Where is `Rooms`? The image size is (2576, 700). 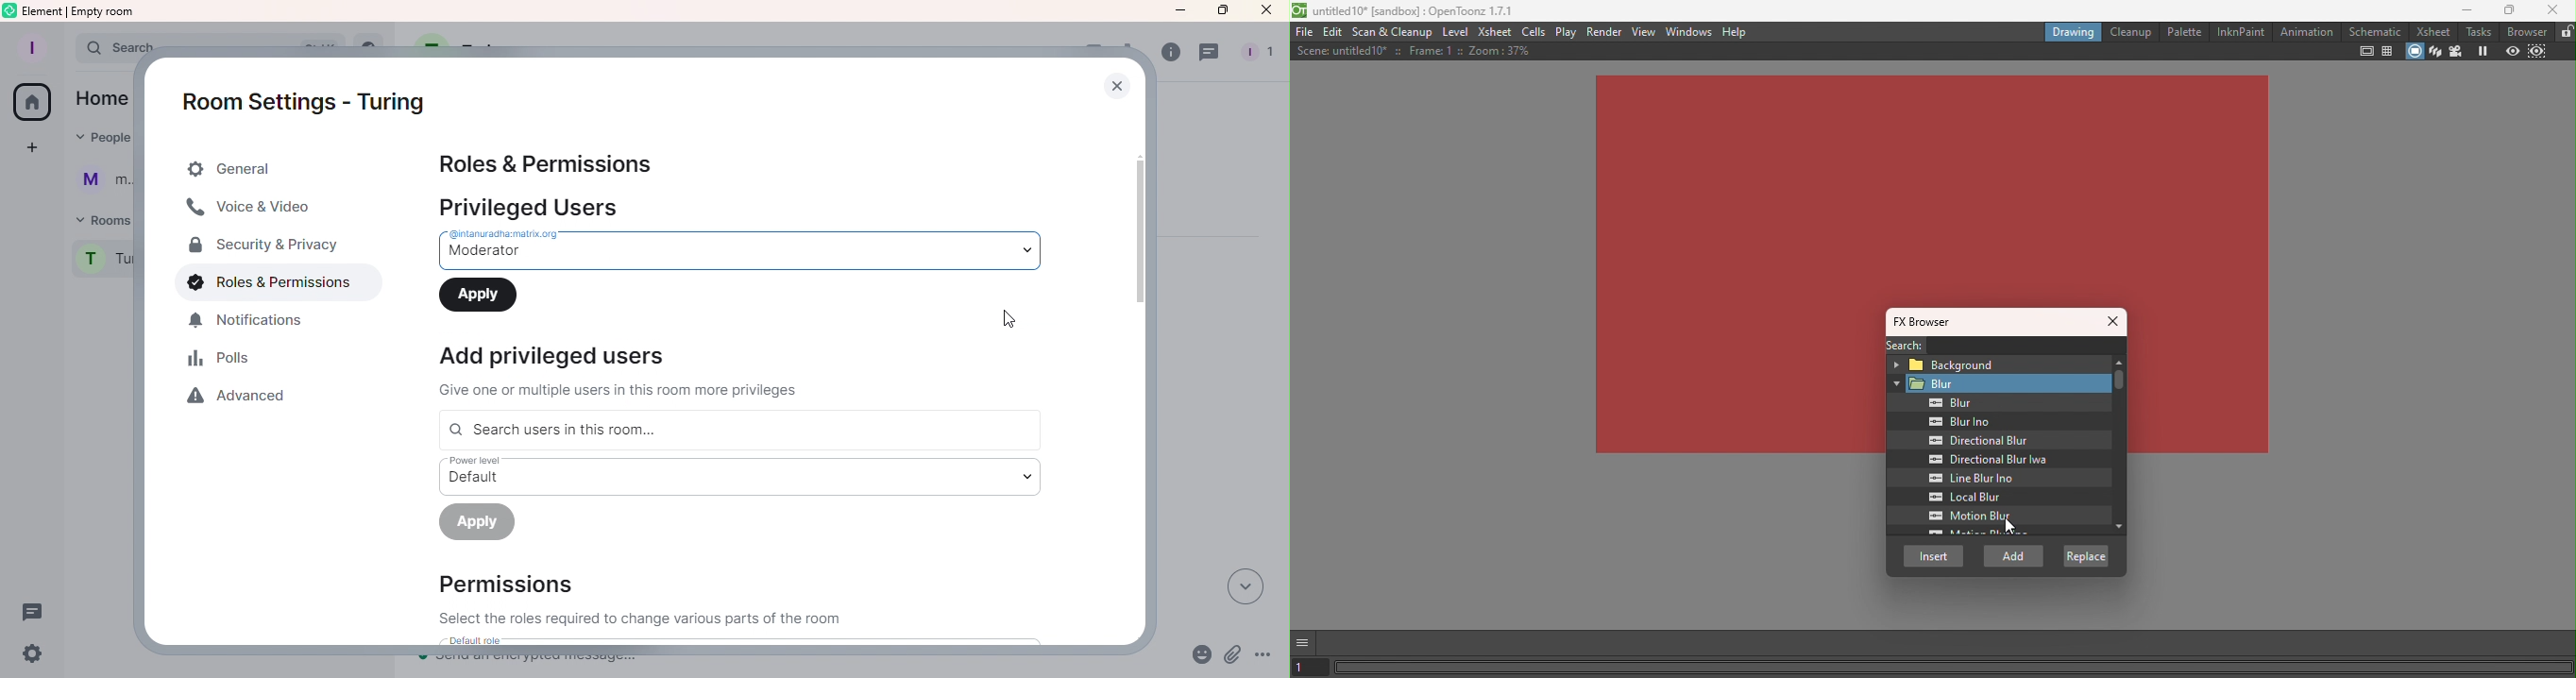 Rooms is located at coordinates (101, 217).